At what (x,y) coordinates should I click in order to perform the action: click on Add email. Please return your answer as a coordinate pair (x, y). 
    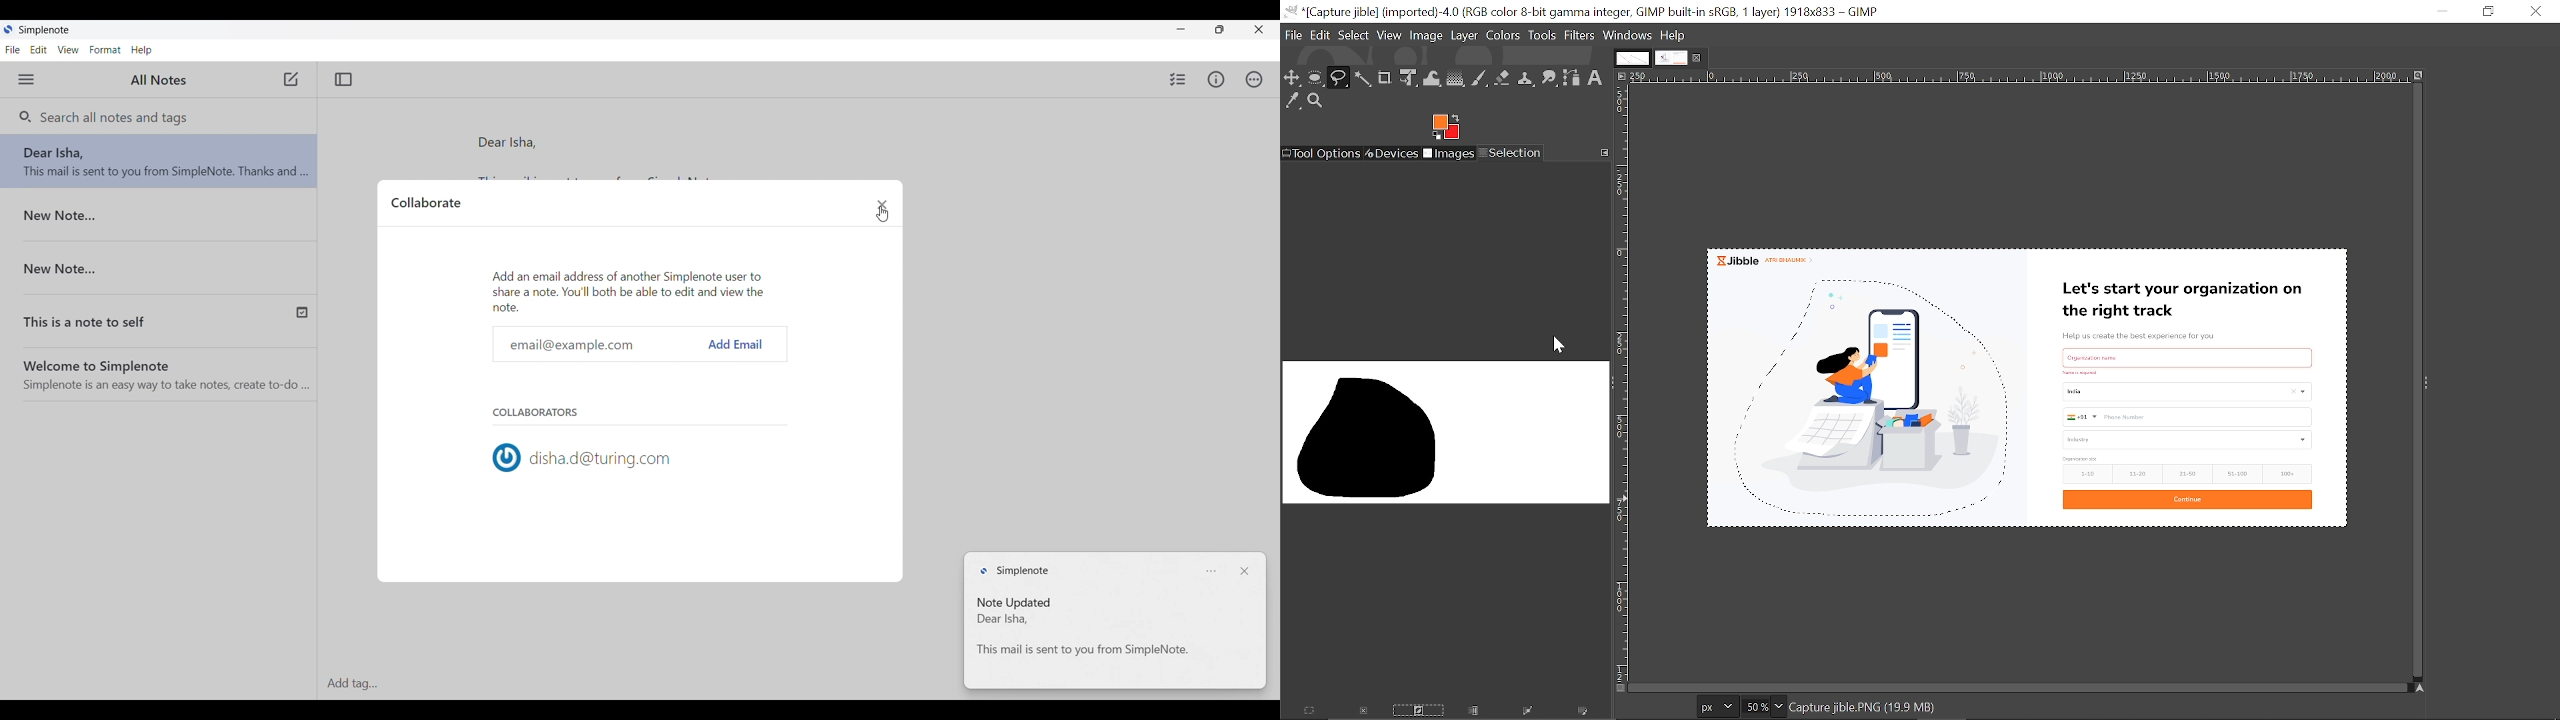
    Looking at the image, I should click on (737, 345).